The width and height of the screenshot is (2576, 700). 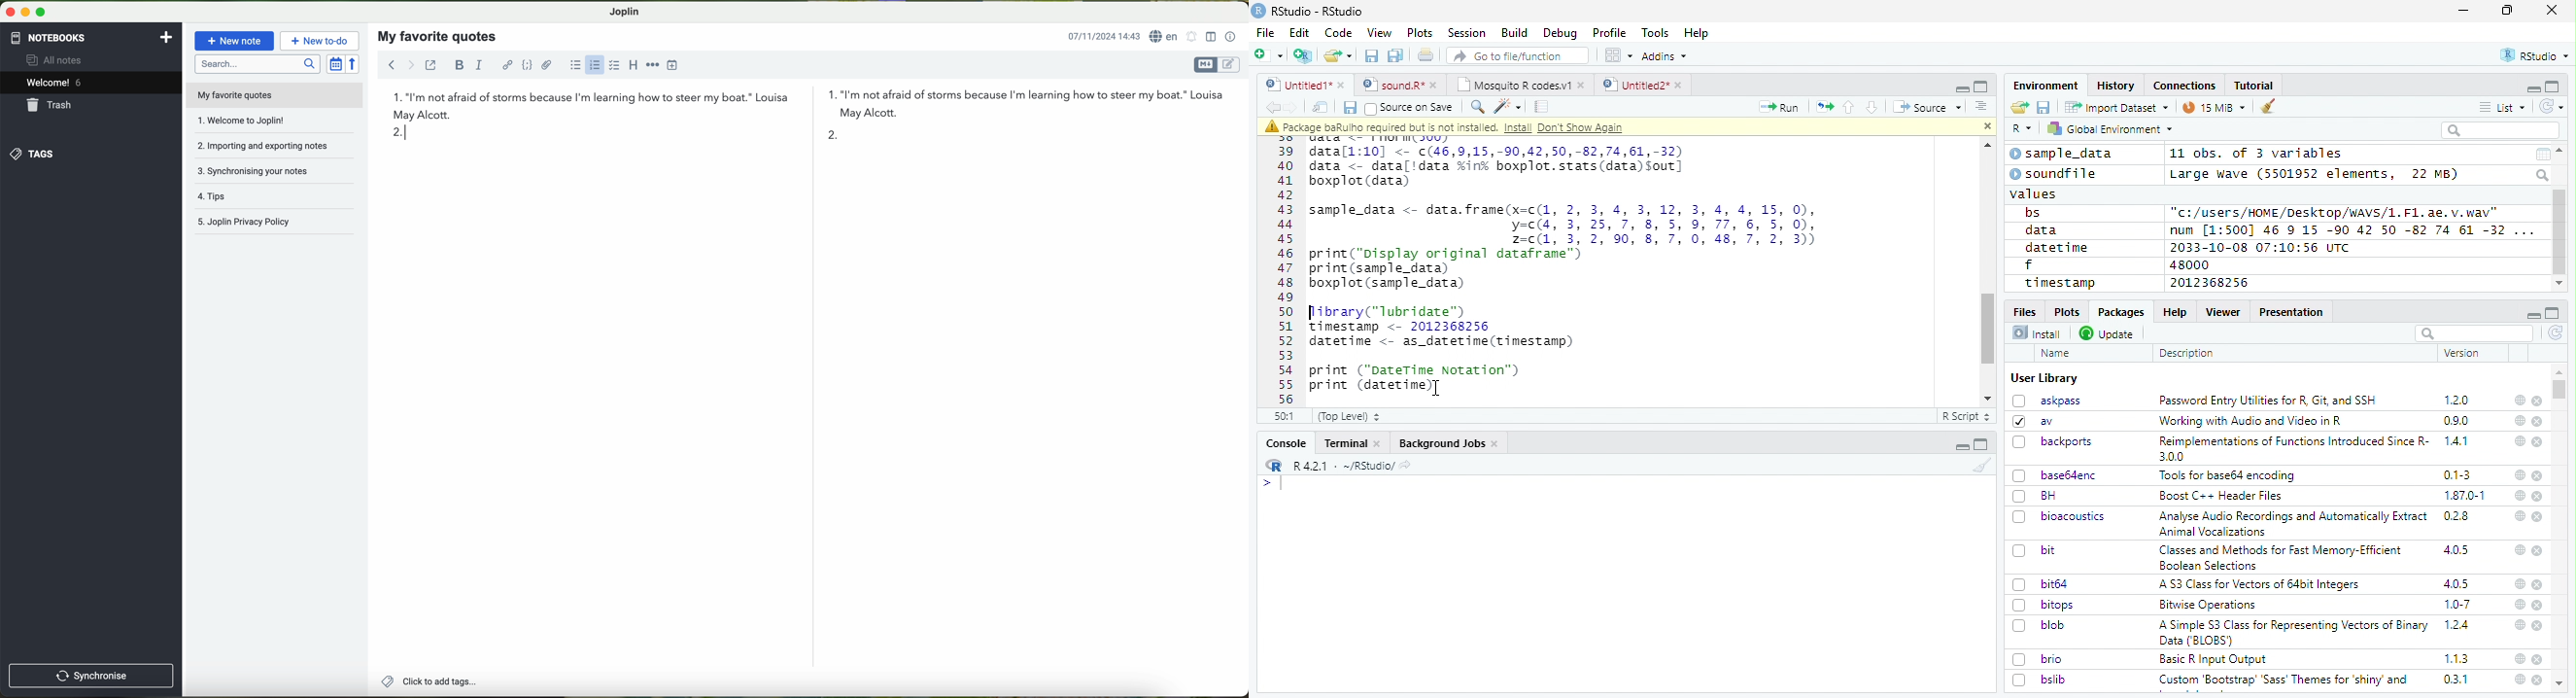 I want to click on Go to previous section, so click(x=1850, y=107).